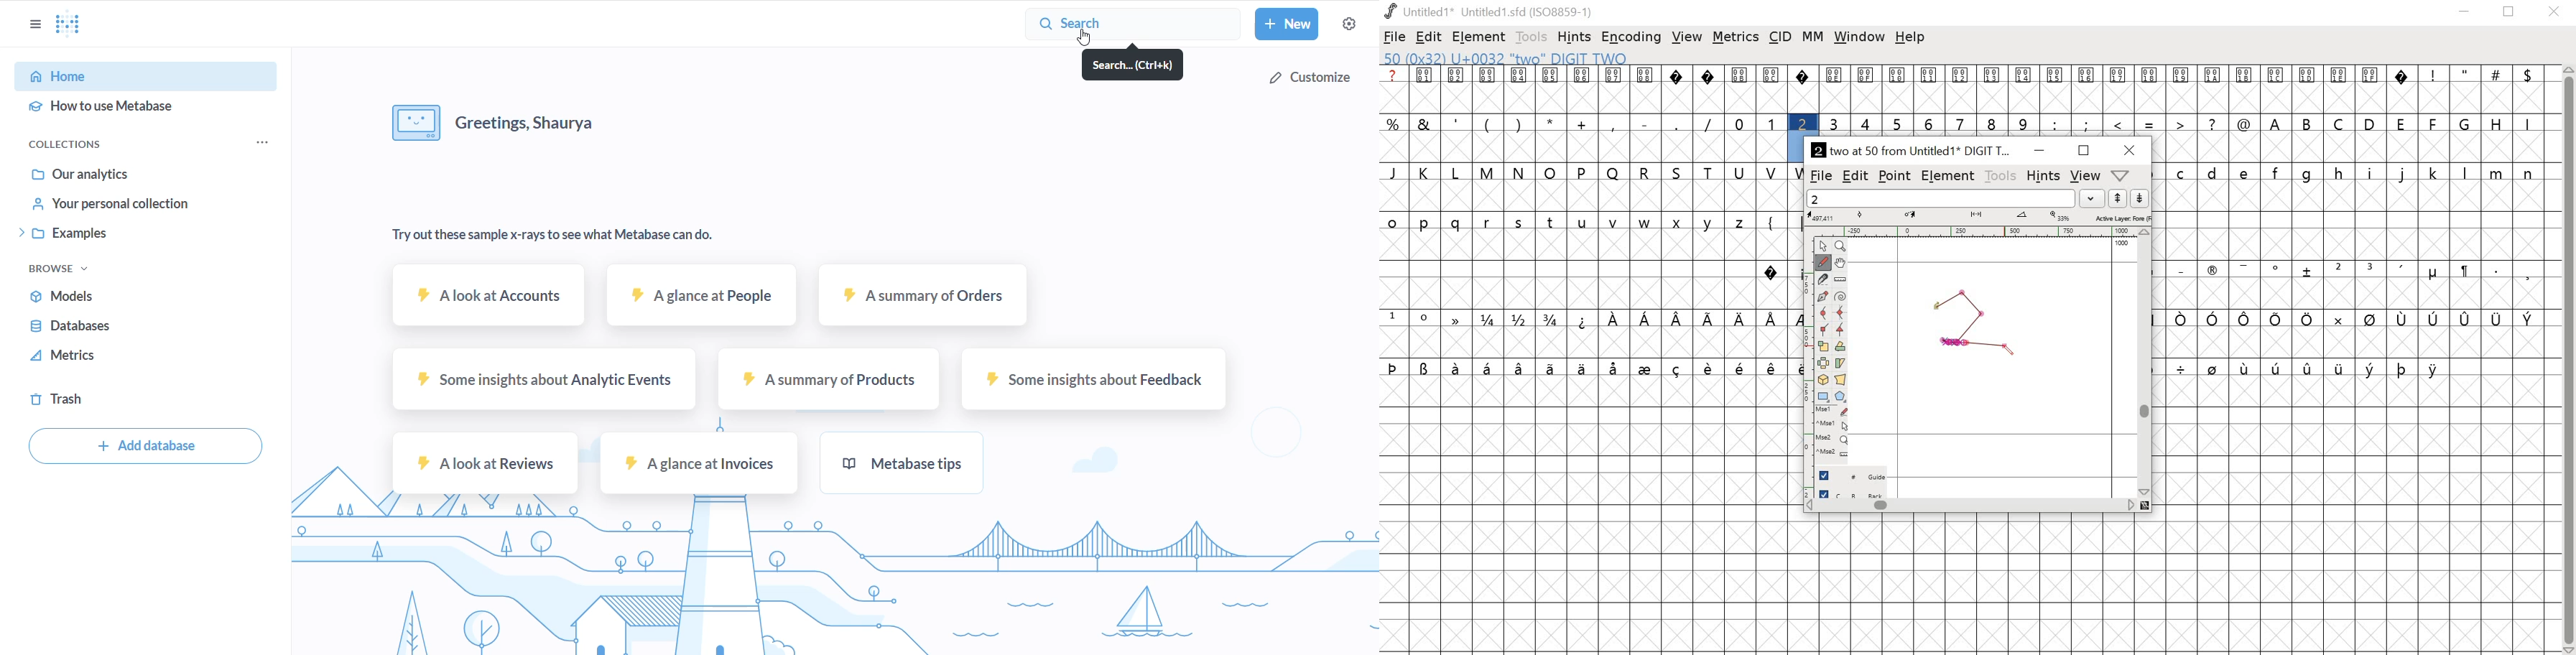 This screenshot has width=2576, height=672. What do you see at coordinates (2168, 98) in the screenshot?
I see `glyphs` at bounding box center [2168, 98].